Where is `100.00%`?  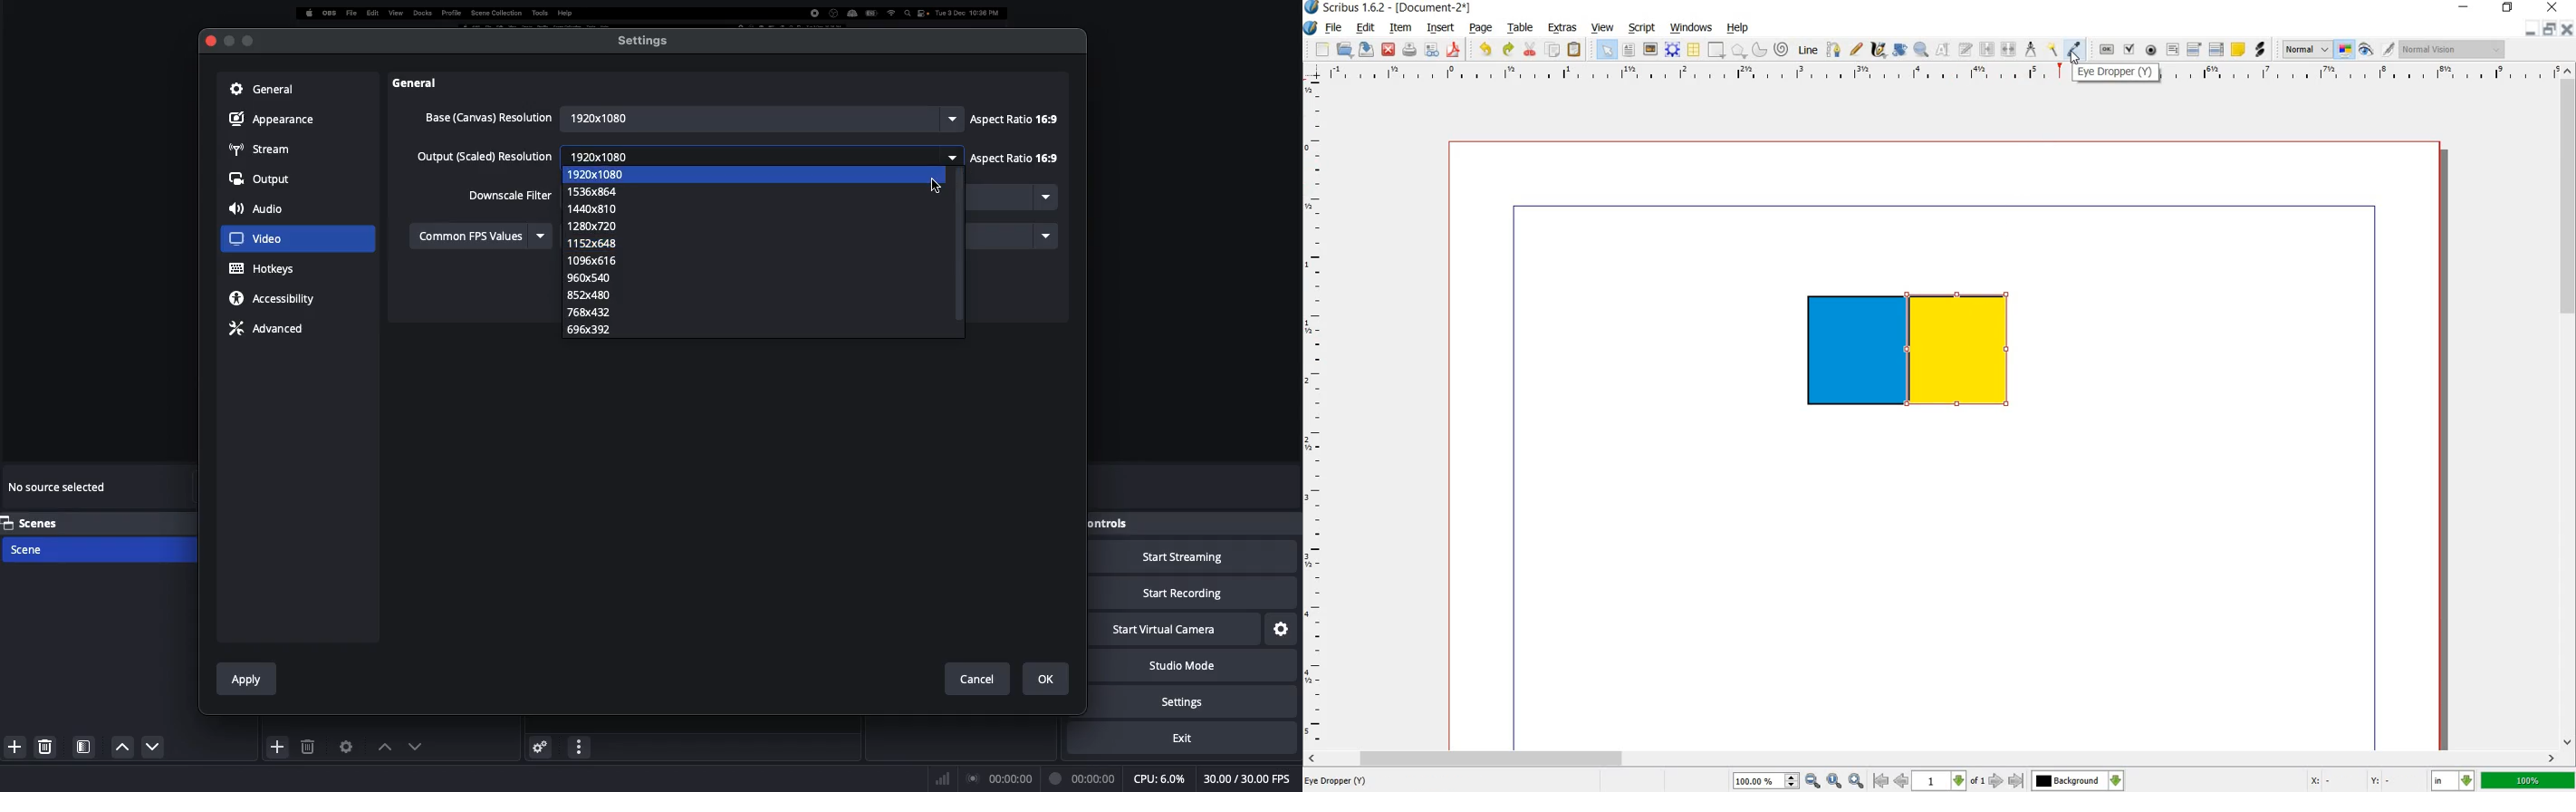
100.00% is located at coordinates (1765, 780).